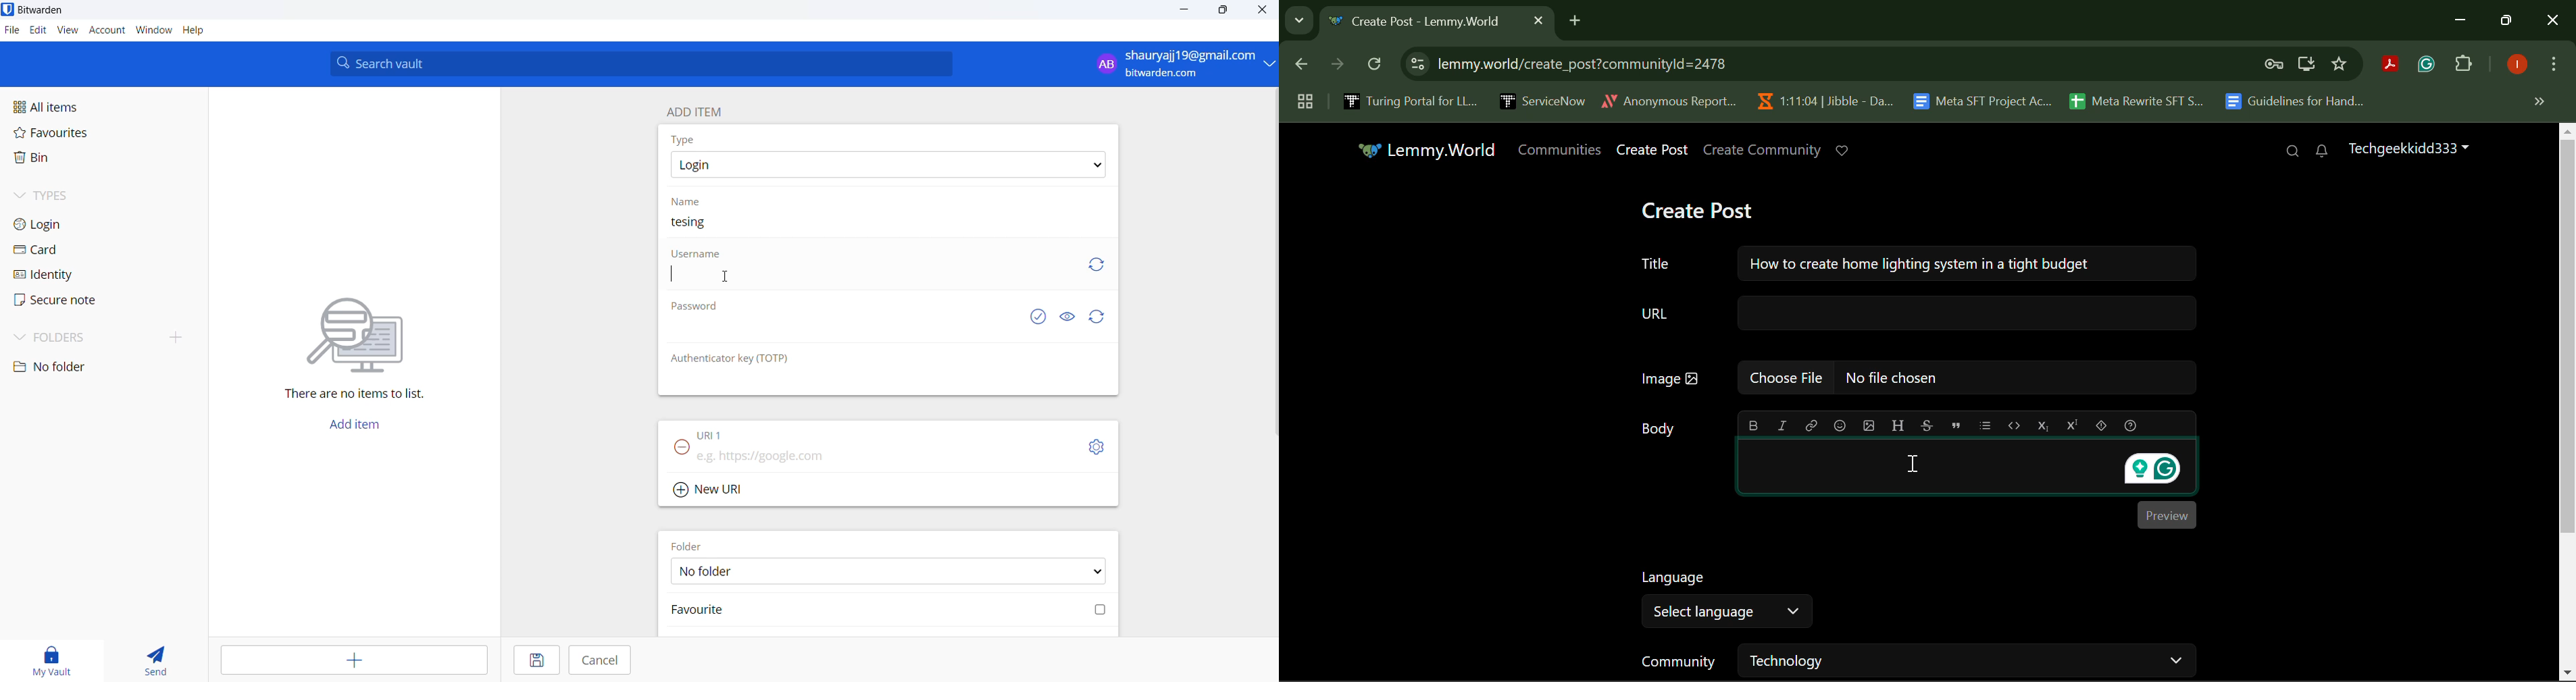 This screenshot has height=700, width=2576. I want to click on Search vault input box, so click(637, 64).